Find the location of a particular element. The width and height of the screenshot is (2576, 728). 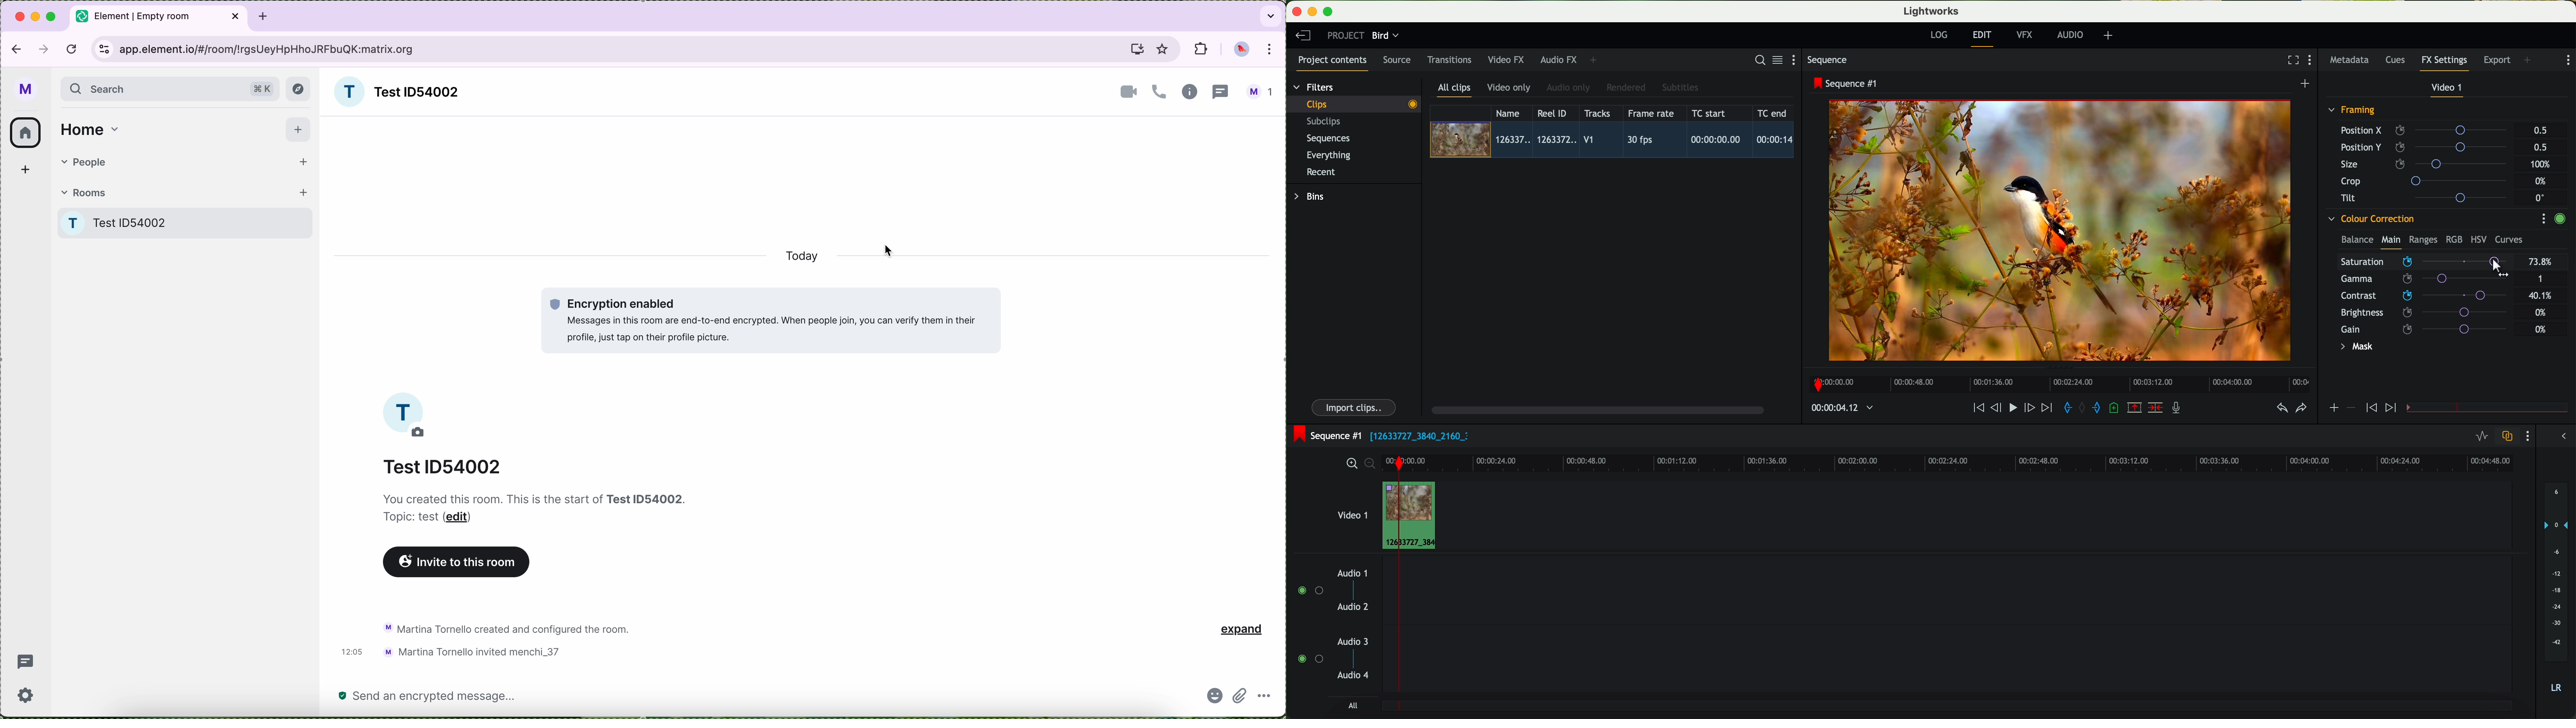

screen is located at coordinates (1135, 51).